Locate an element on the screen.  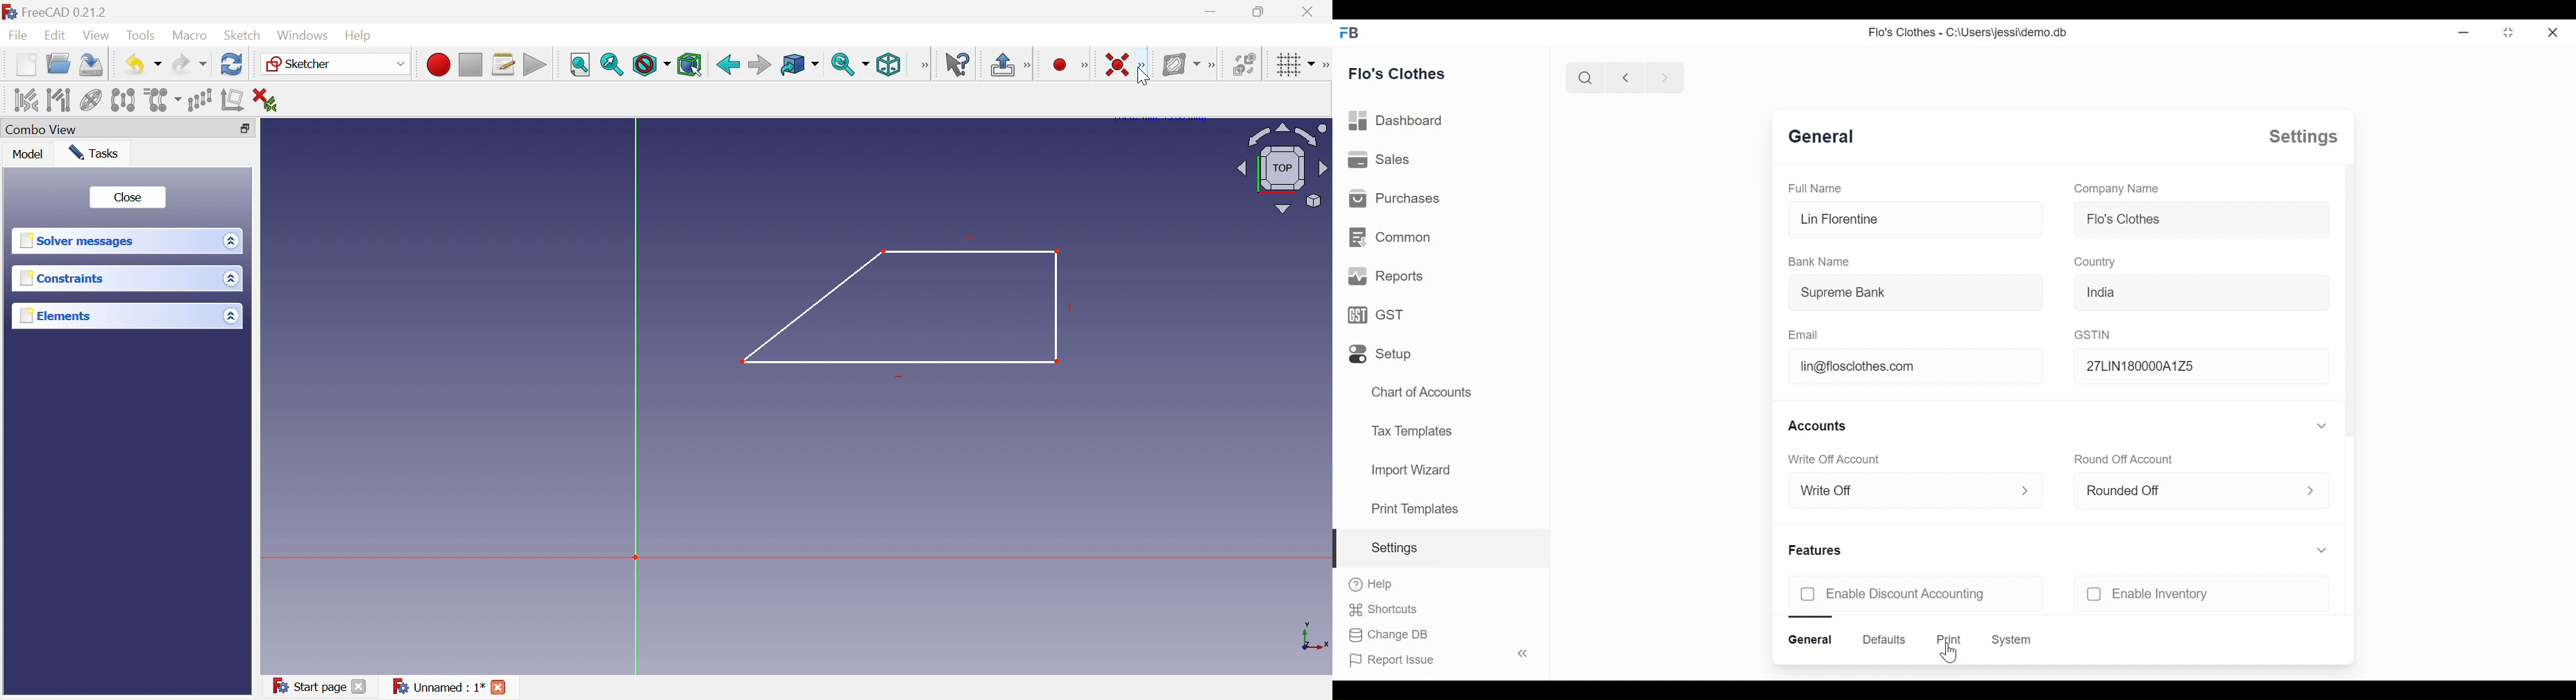
Tasks is located at coordinates (97, 153).